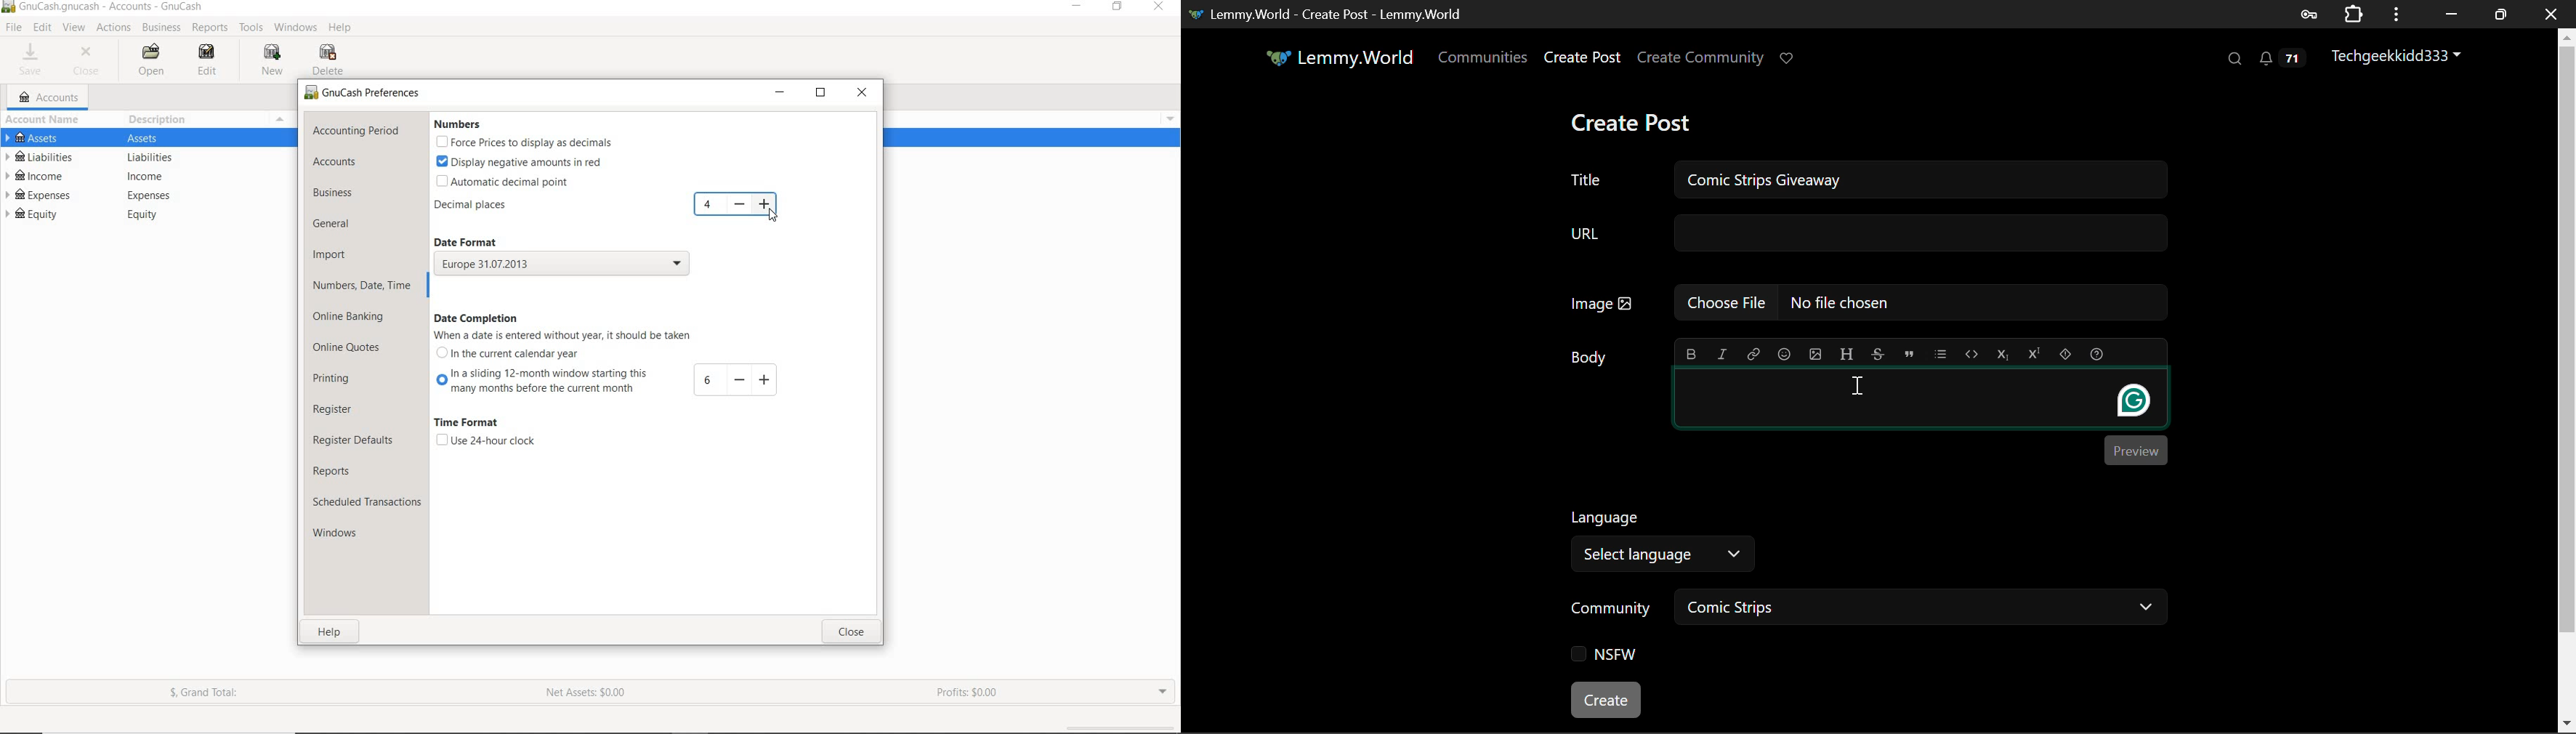 Image resolution: width=2576 pixels, height=756 pixels. Describe the element at coordinates (707, 381) in the screenshot. I see `enter number of months` at that location.